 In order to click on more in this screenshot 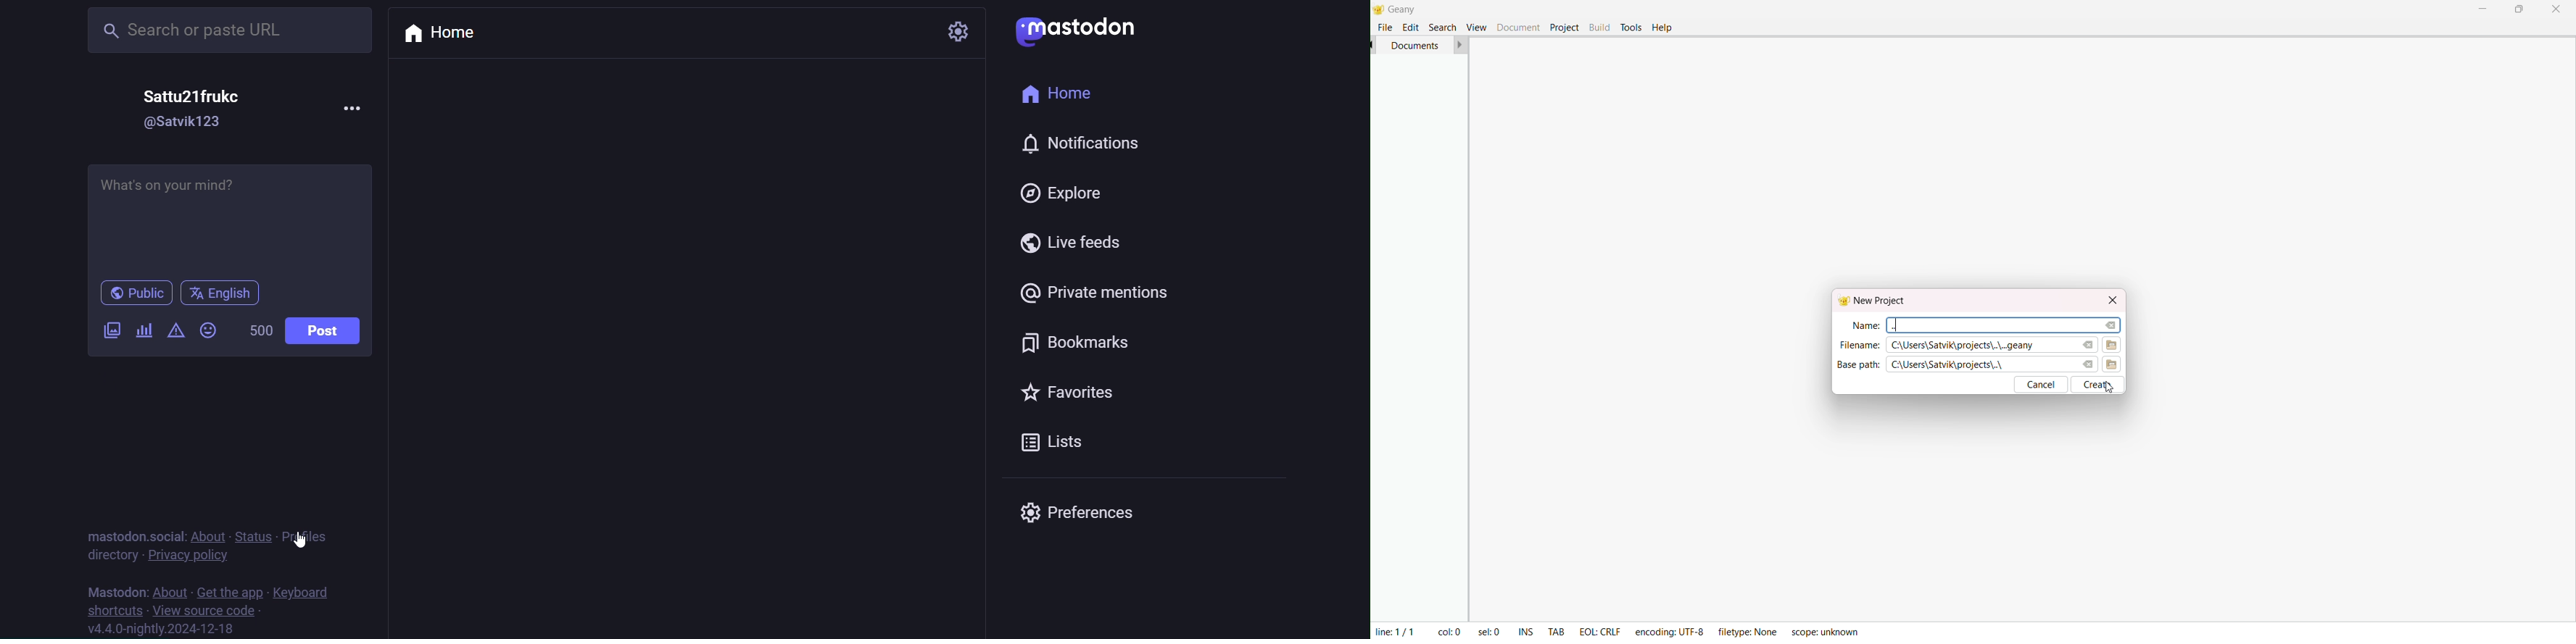, I will do `click(357, 107)`.